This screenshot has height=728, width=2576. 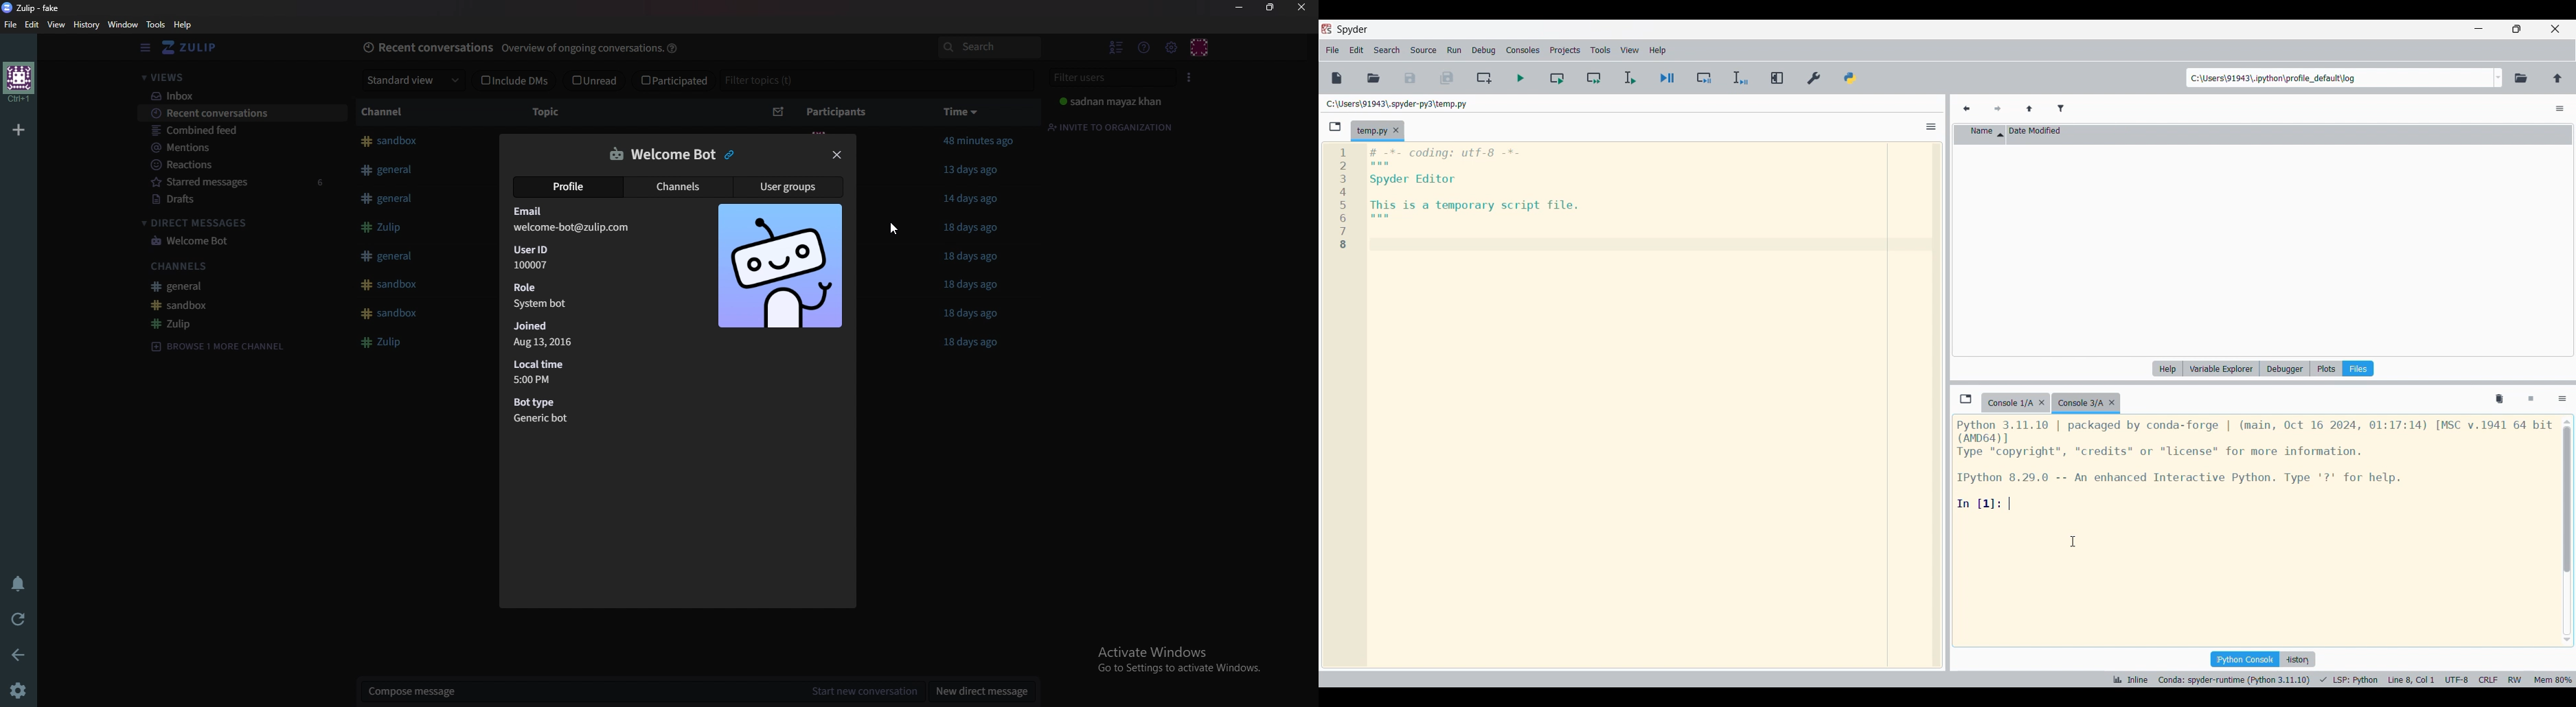 I want to click on Open file, so click(x=1374, y=79).